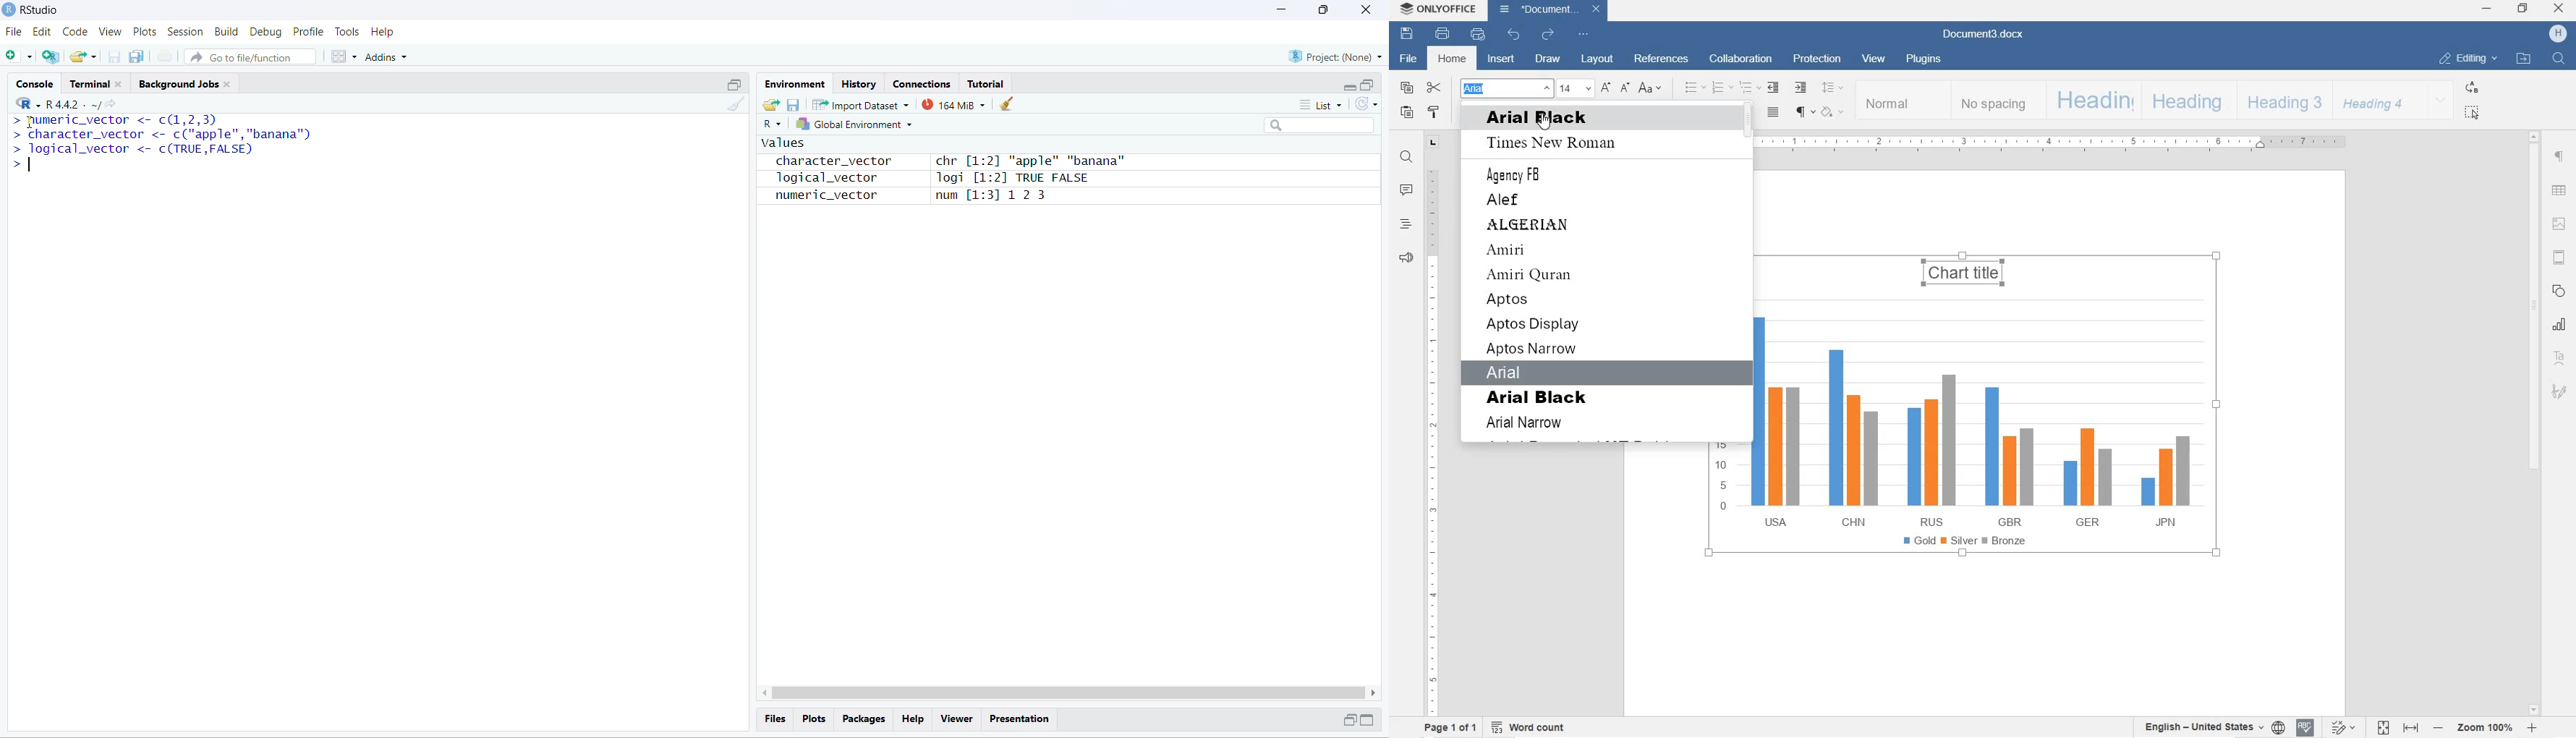 The height and width of the screenshot is (756, 2576). I want to click on NORMAL, so click(1903, 100).